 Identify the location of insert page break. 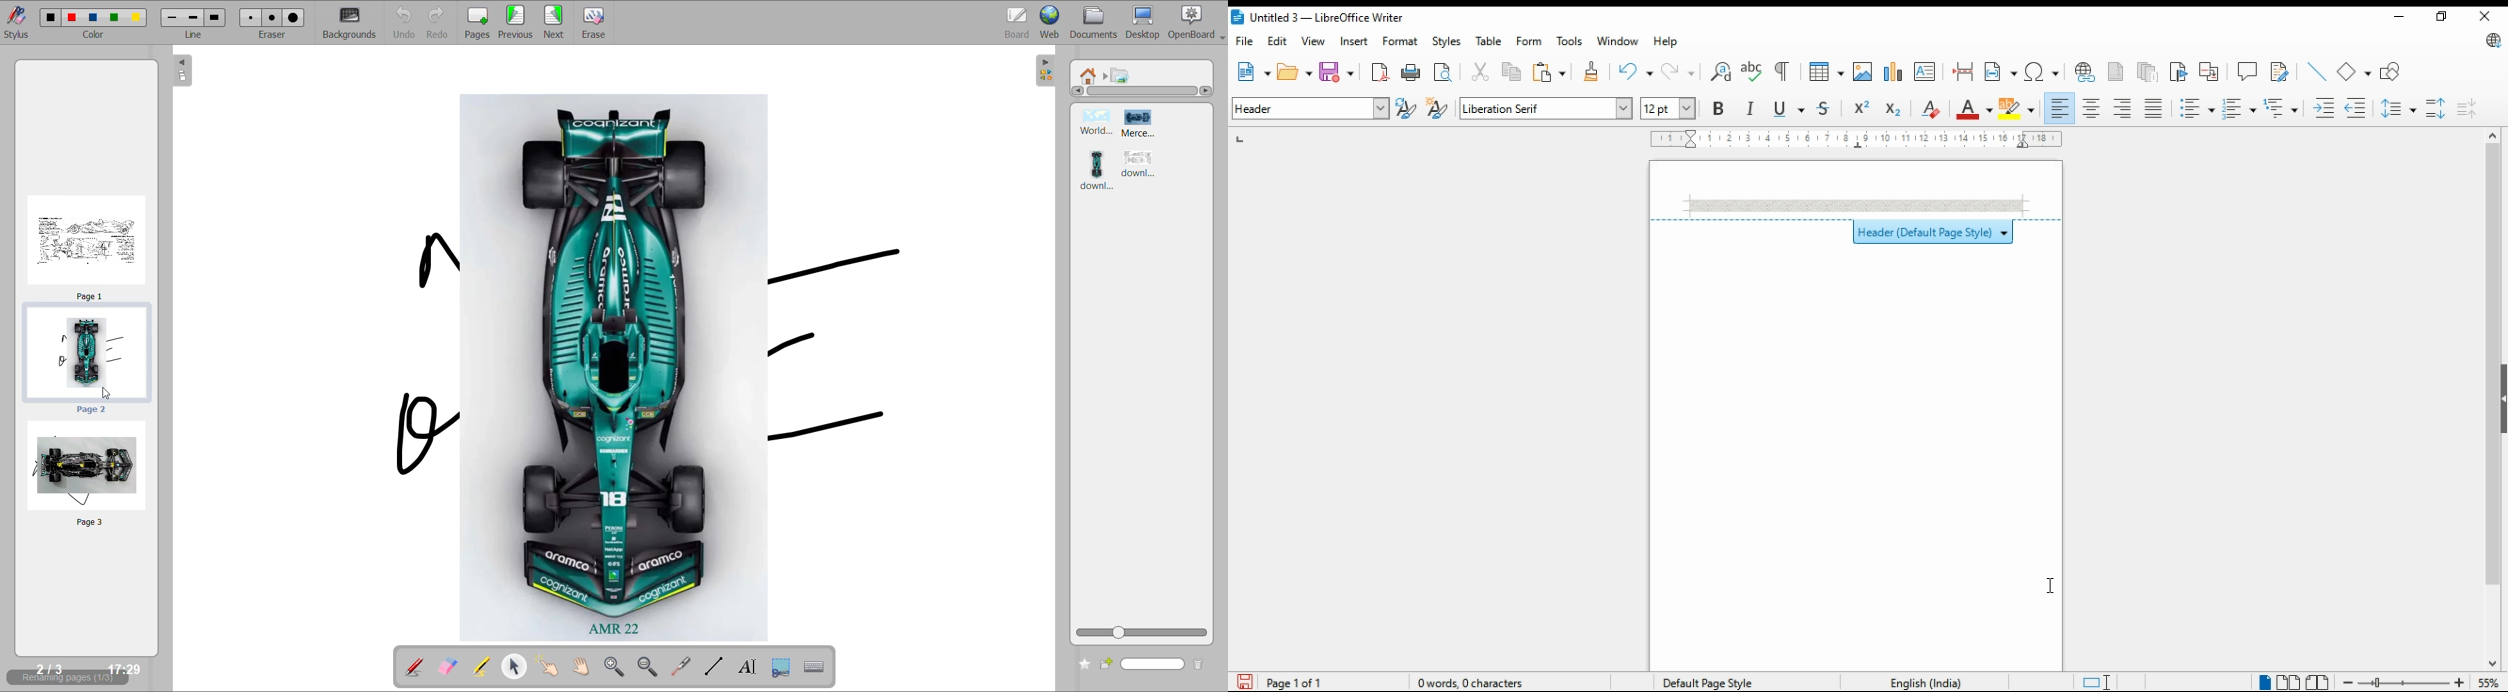
(1965, 72).